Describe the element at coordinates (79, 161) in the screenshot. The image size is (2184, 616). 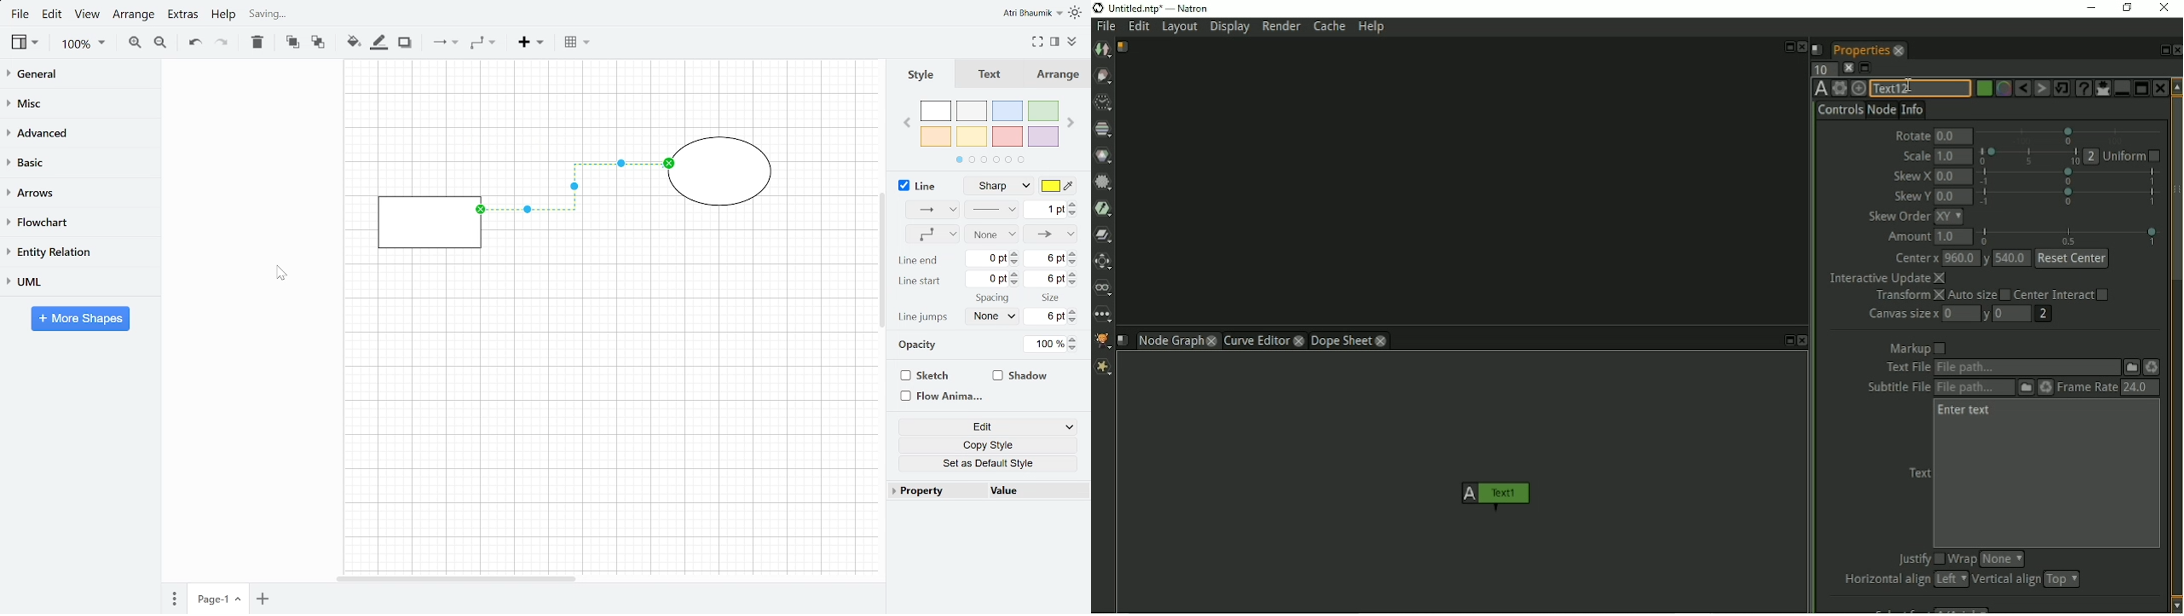
I see `Basic` at that location.